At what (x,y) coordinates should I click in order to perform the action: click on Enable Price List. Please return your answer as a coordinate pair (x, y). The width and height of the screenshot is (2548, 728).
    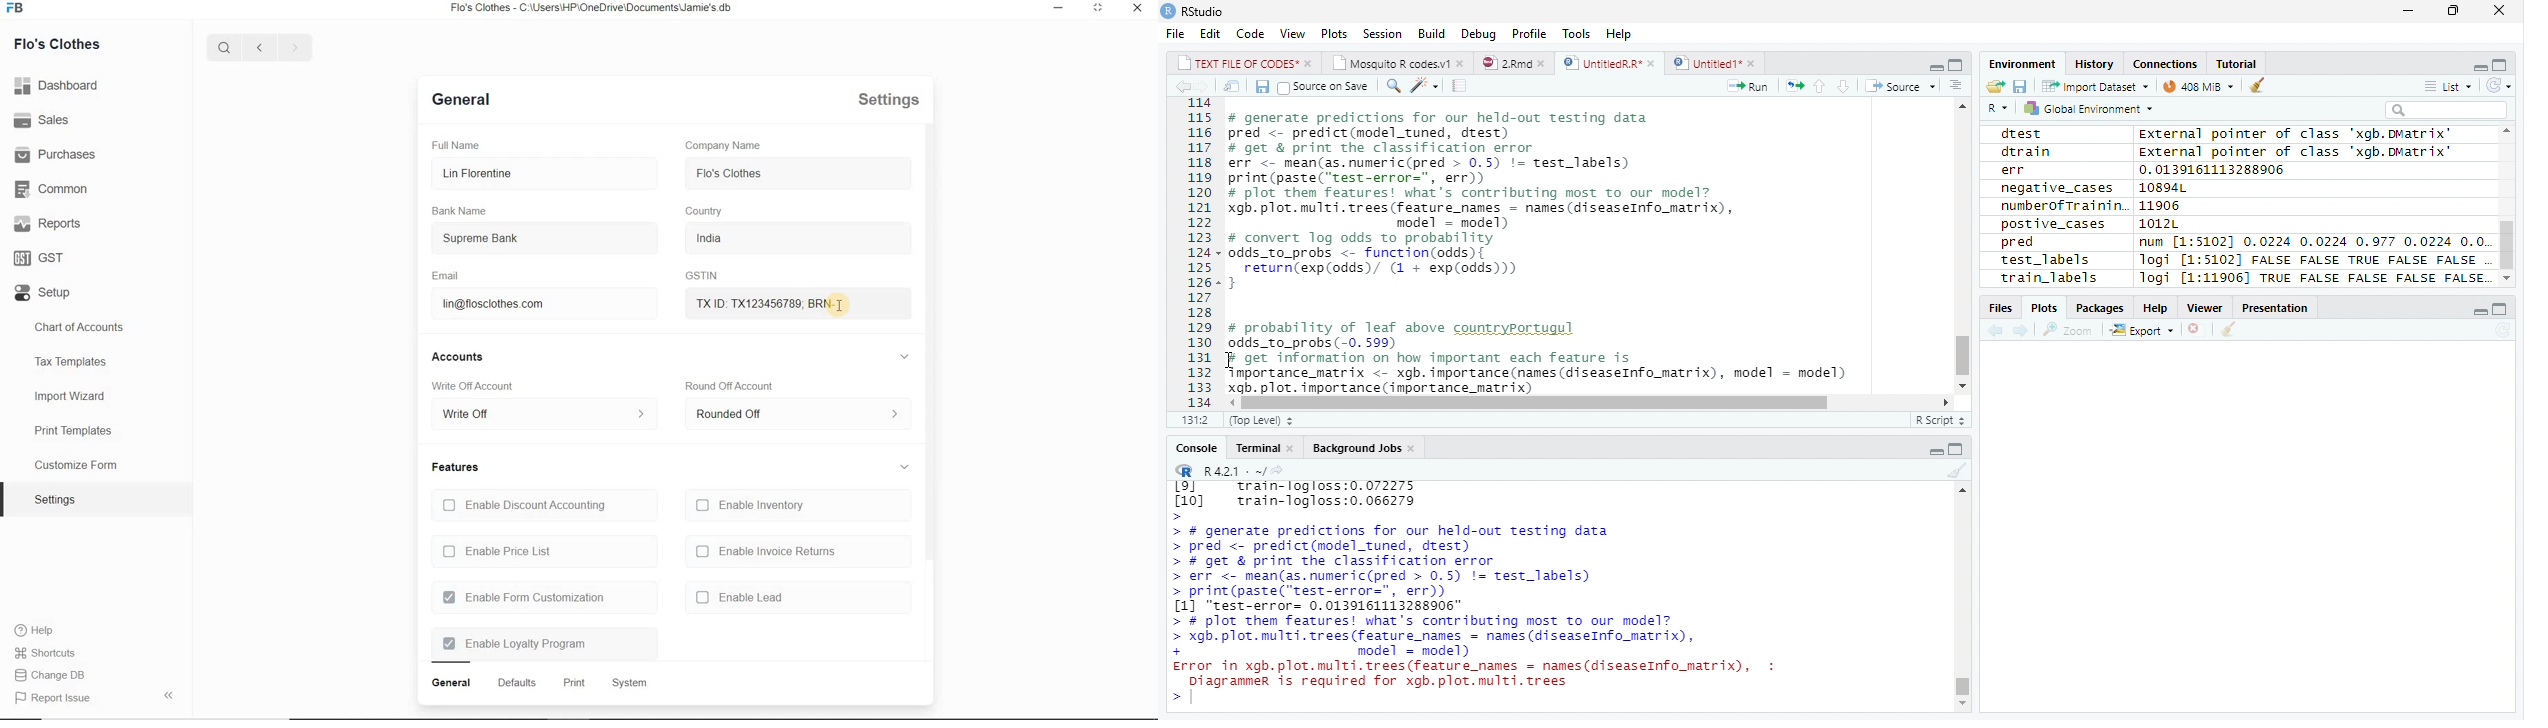
    Looking at the image, I should click on (500, 552).